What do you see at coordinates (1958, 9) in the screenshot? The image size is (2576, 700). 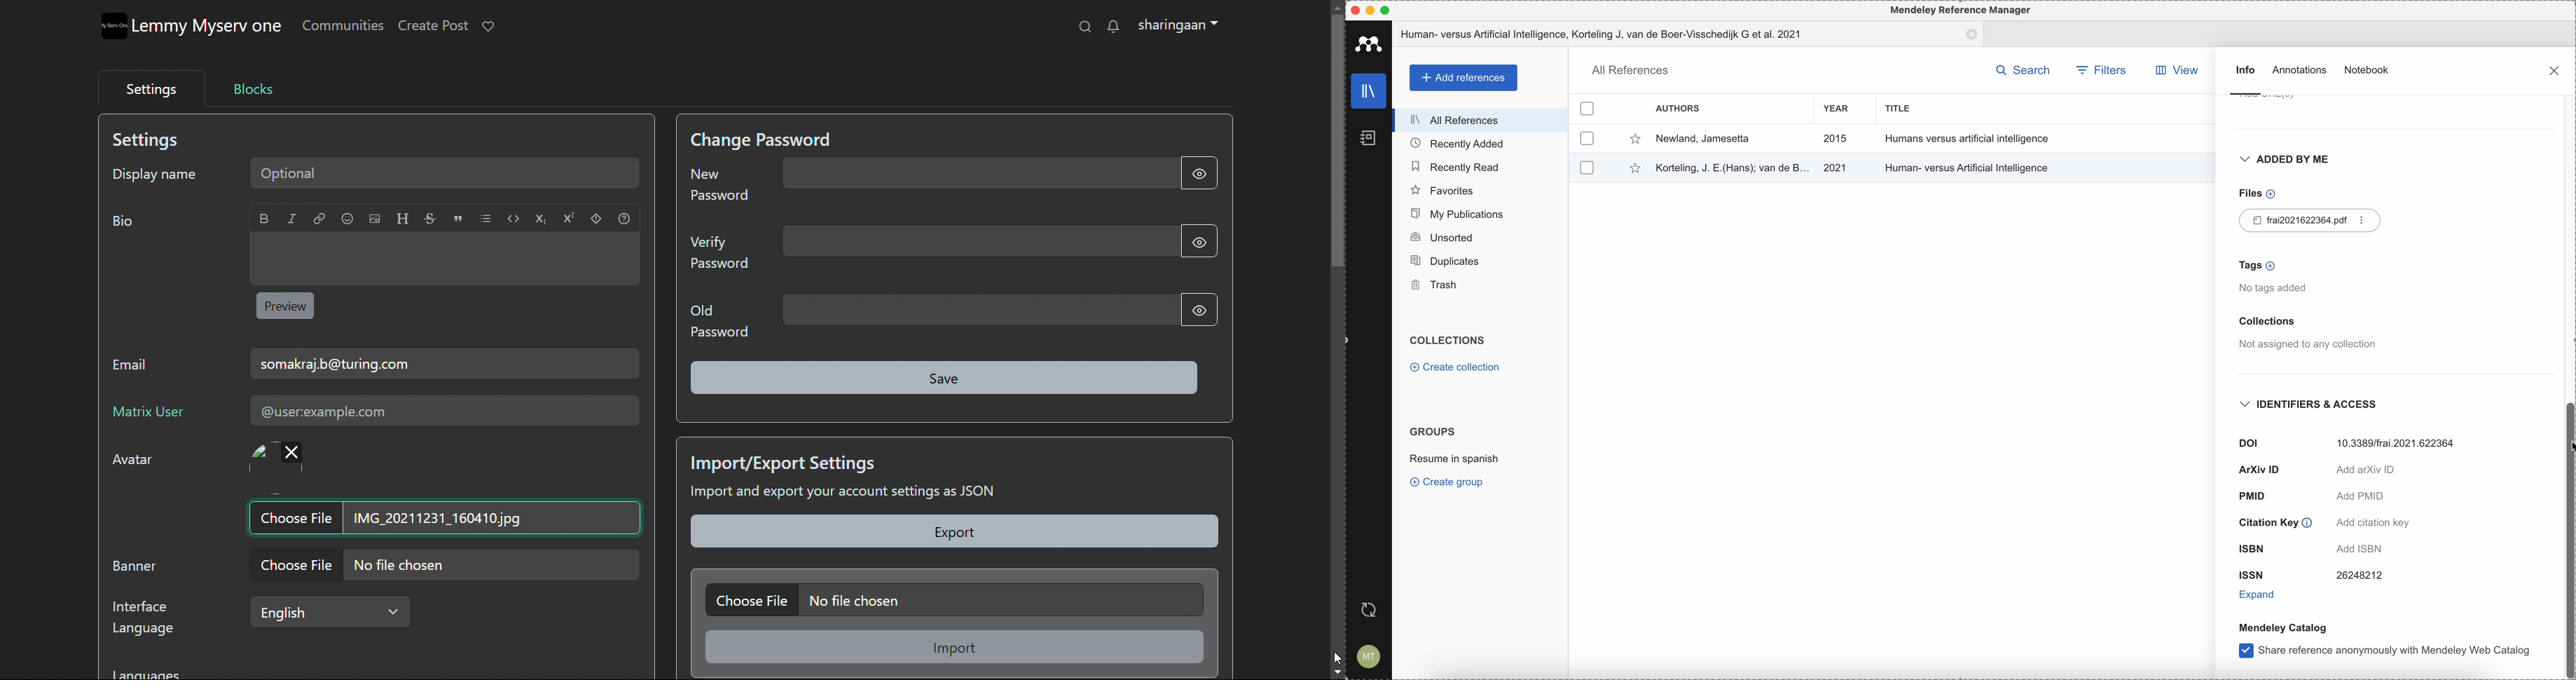 I see `Mendeley Reference Manager` at bounding box center [1958, 9].